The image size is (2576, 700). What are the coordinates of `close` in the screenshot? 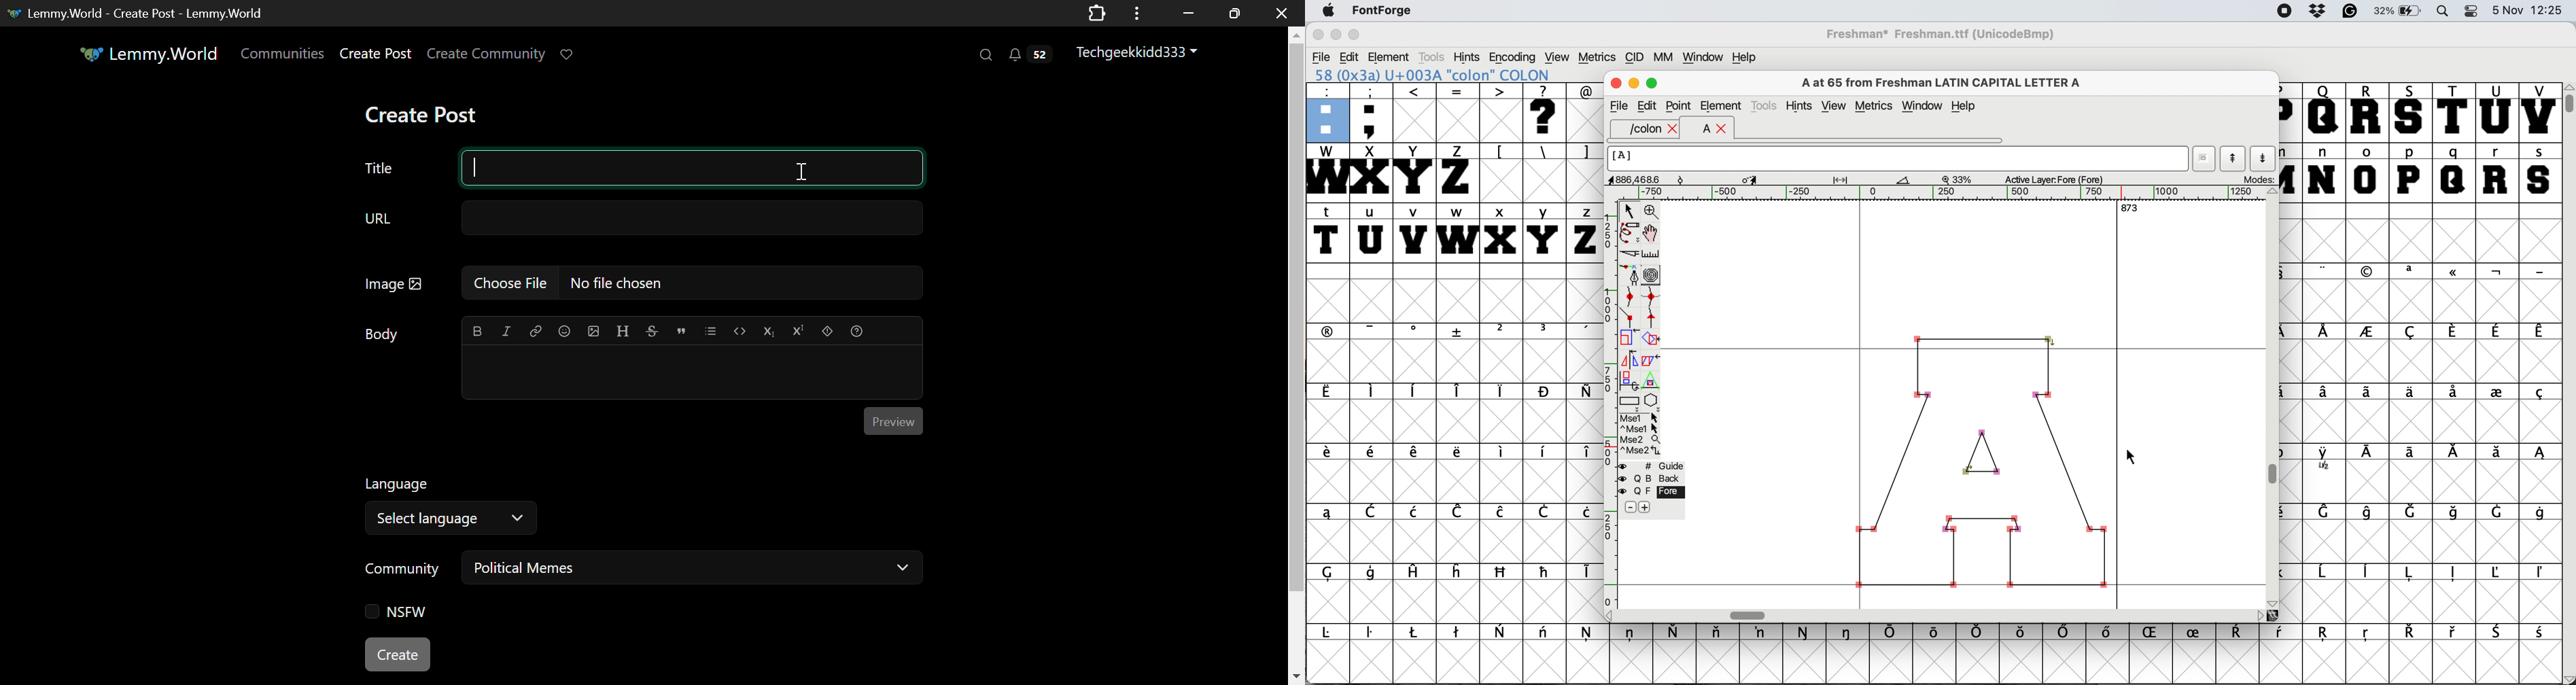 It's located at (1723, 129).